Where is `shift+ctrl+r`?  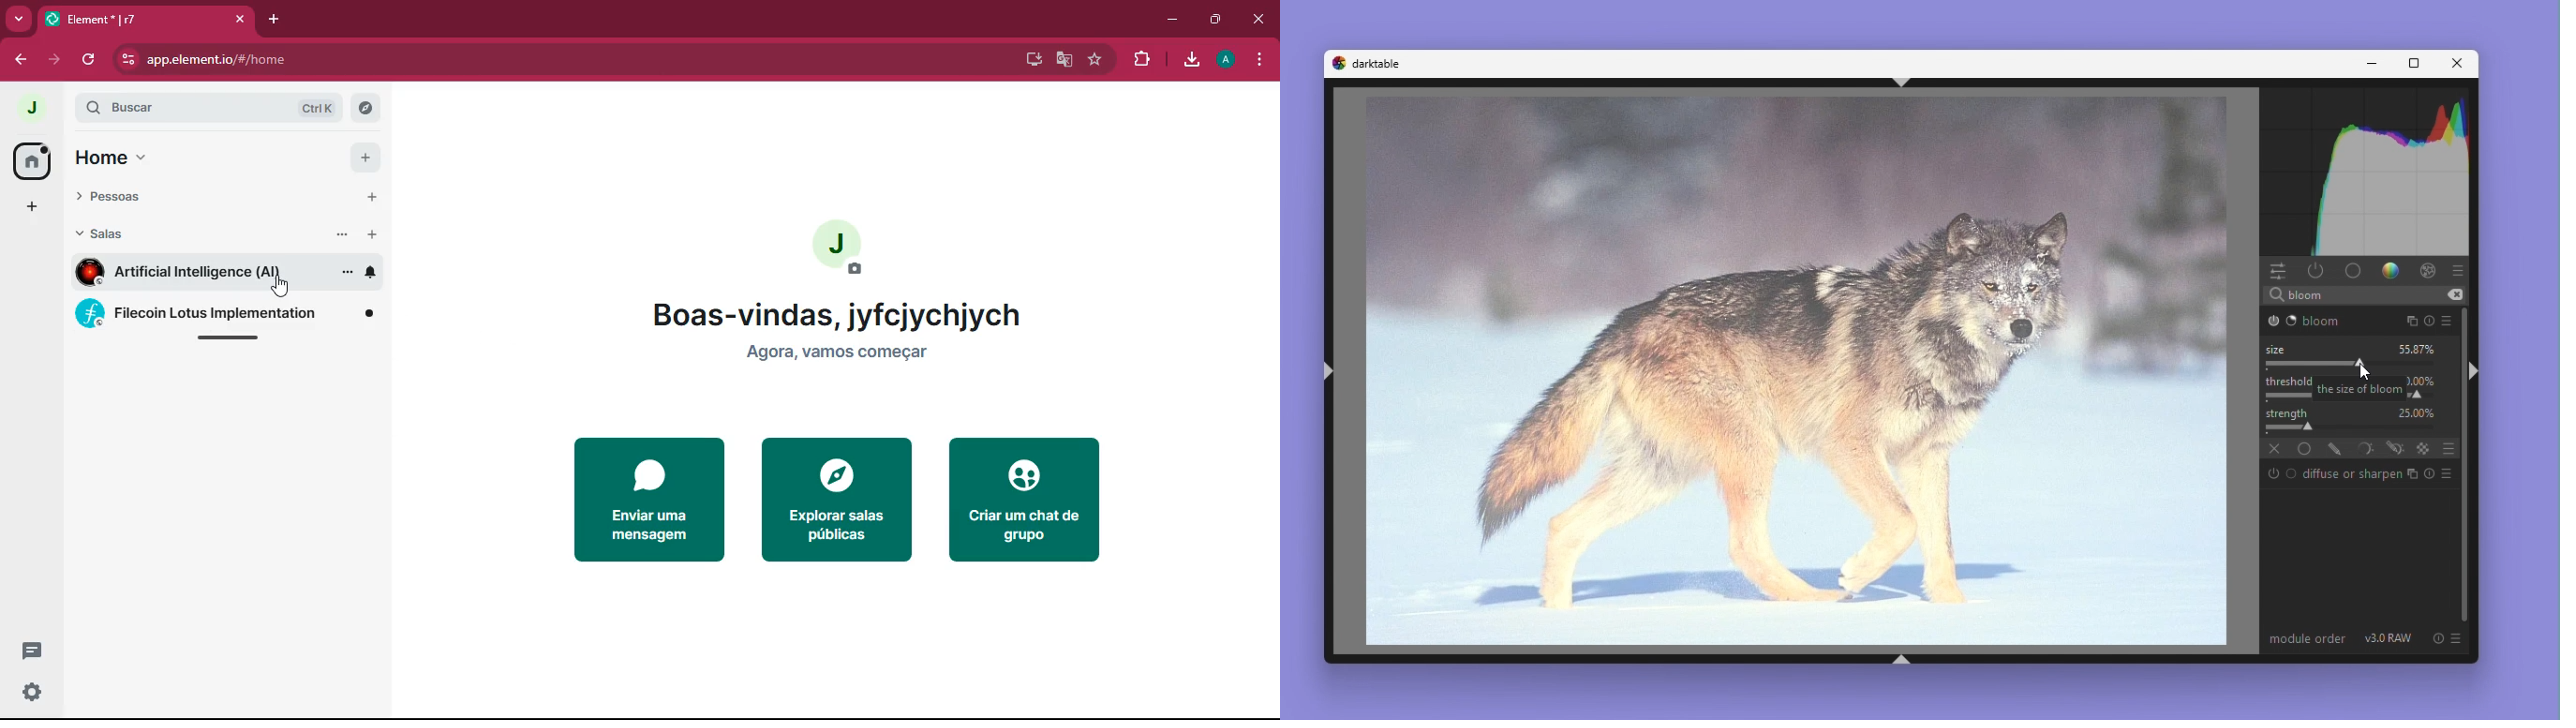 shift+ctrl+r is located at coordinates (2478, 372).